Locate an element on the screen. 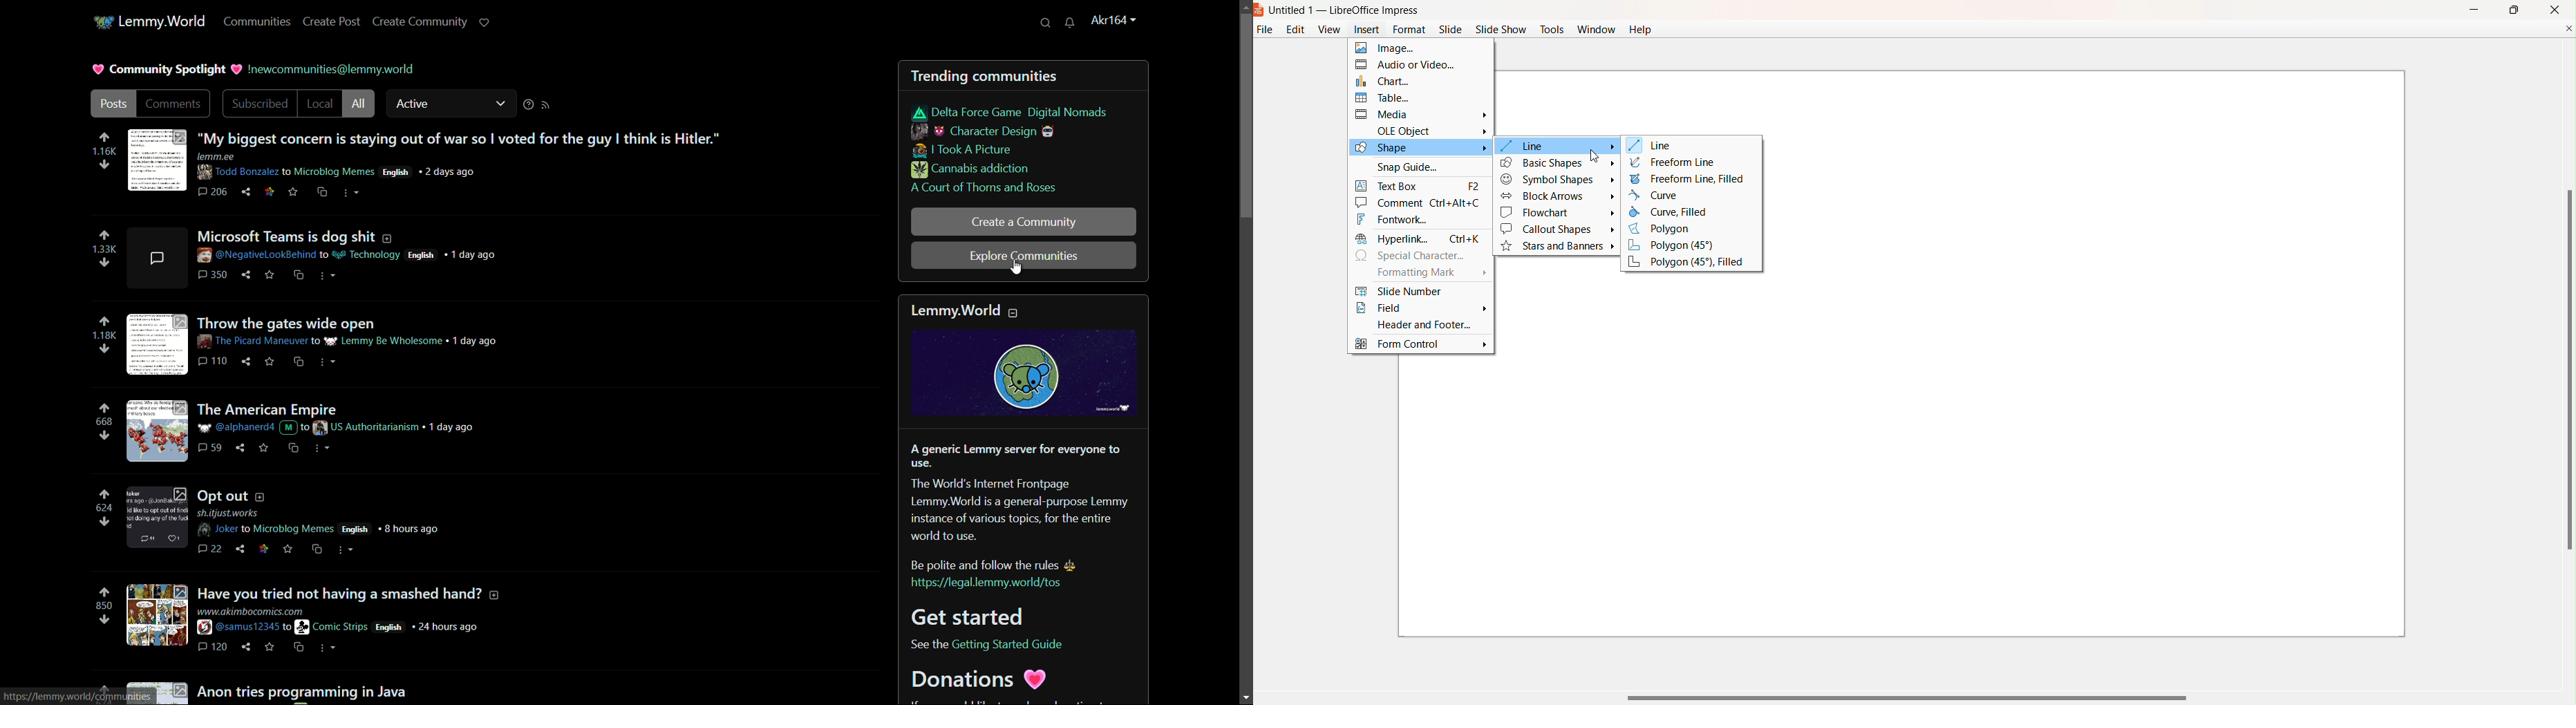 The height and width of the screenshot is (728, 2576). Shape is located at coordinates (1419, 148).